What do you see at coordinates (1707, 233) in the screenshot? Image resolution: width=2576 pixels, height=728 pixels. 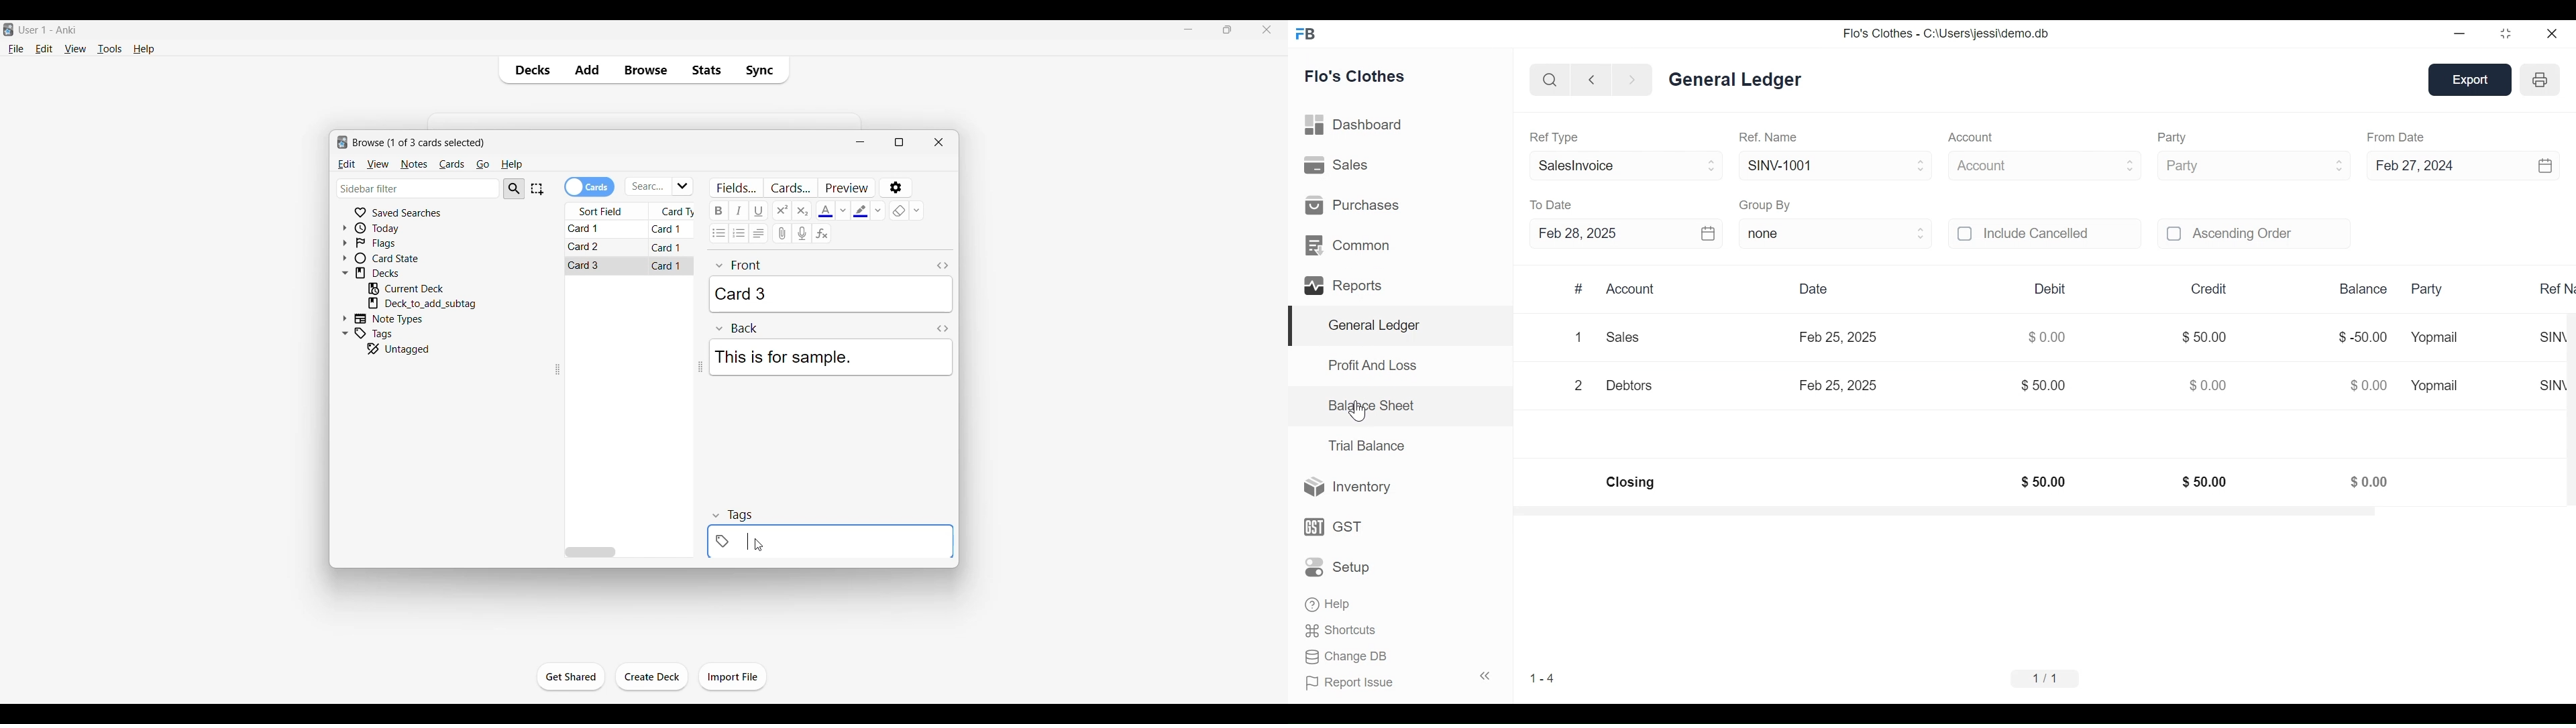 I see `Calendar icon` at bounding box center [1707, 233].